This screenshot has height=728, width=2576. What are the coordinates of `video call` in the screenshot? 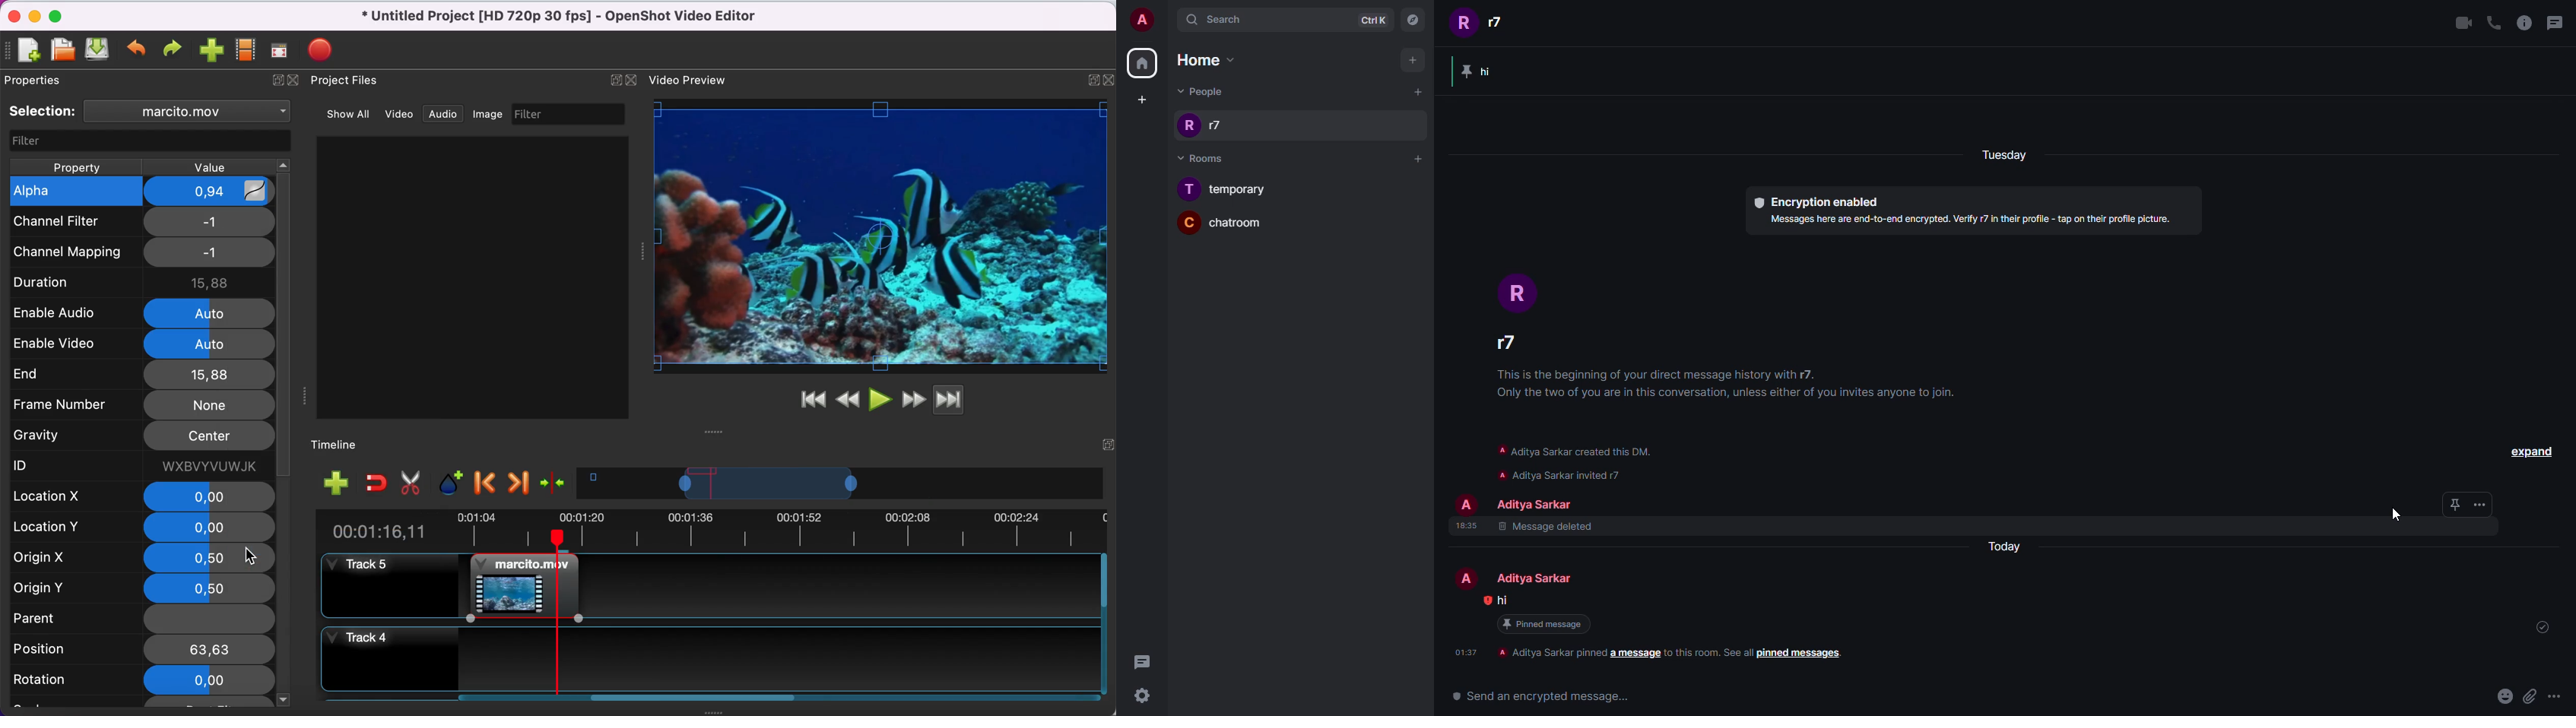 It's located at (2462, 22).